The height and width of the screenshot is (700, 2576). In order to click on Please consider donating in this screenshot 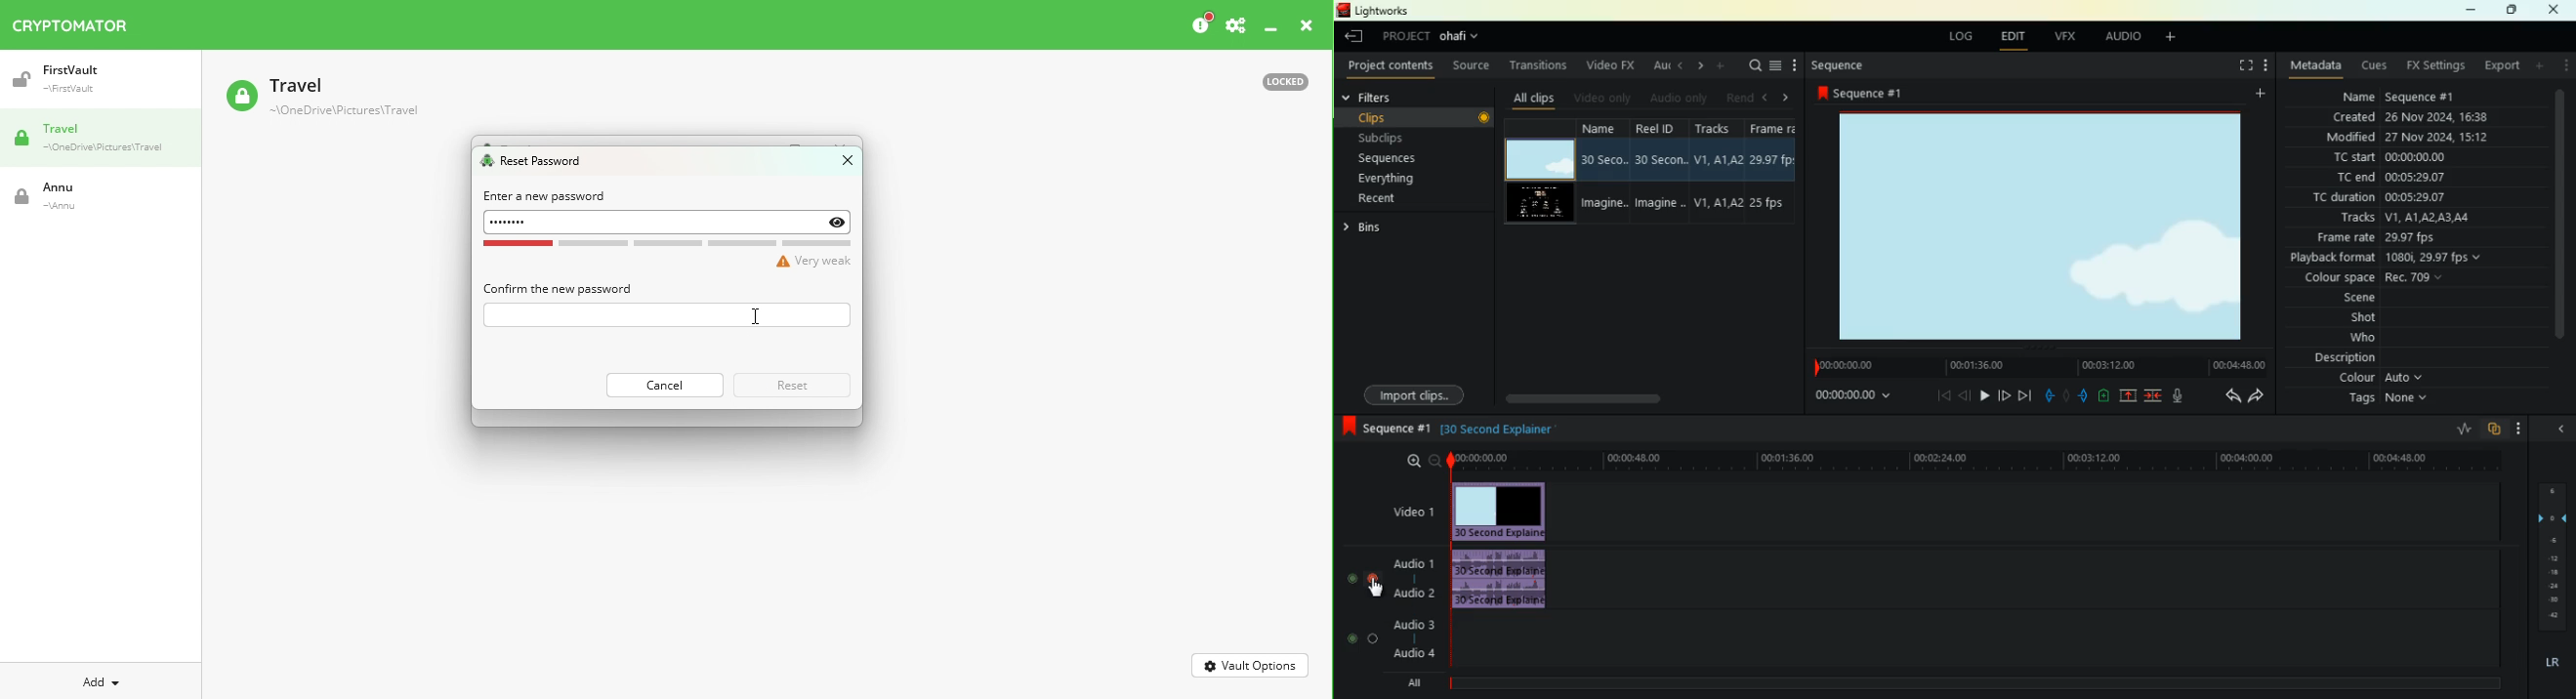, I will do `click(1200, 24)`.